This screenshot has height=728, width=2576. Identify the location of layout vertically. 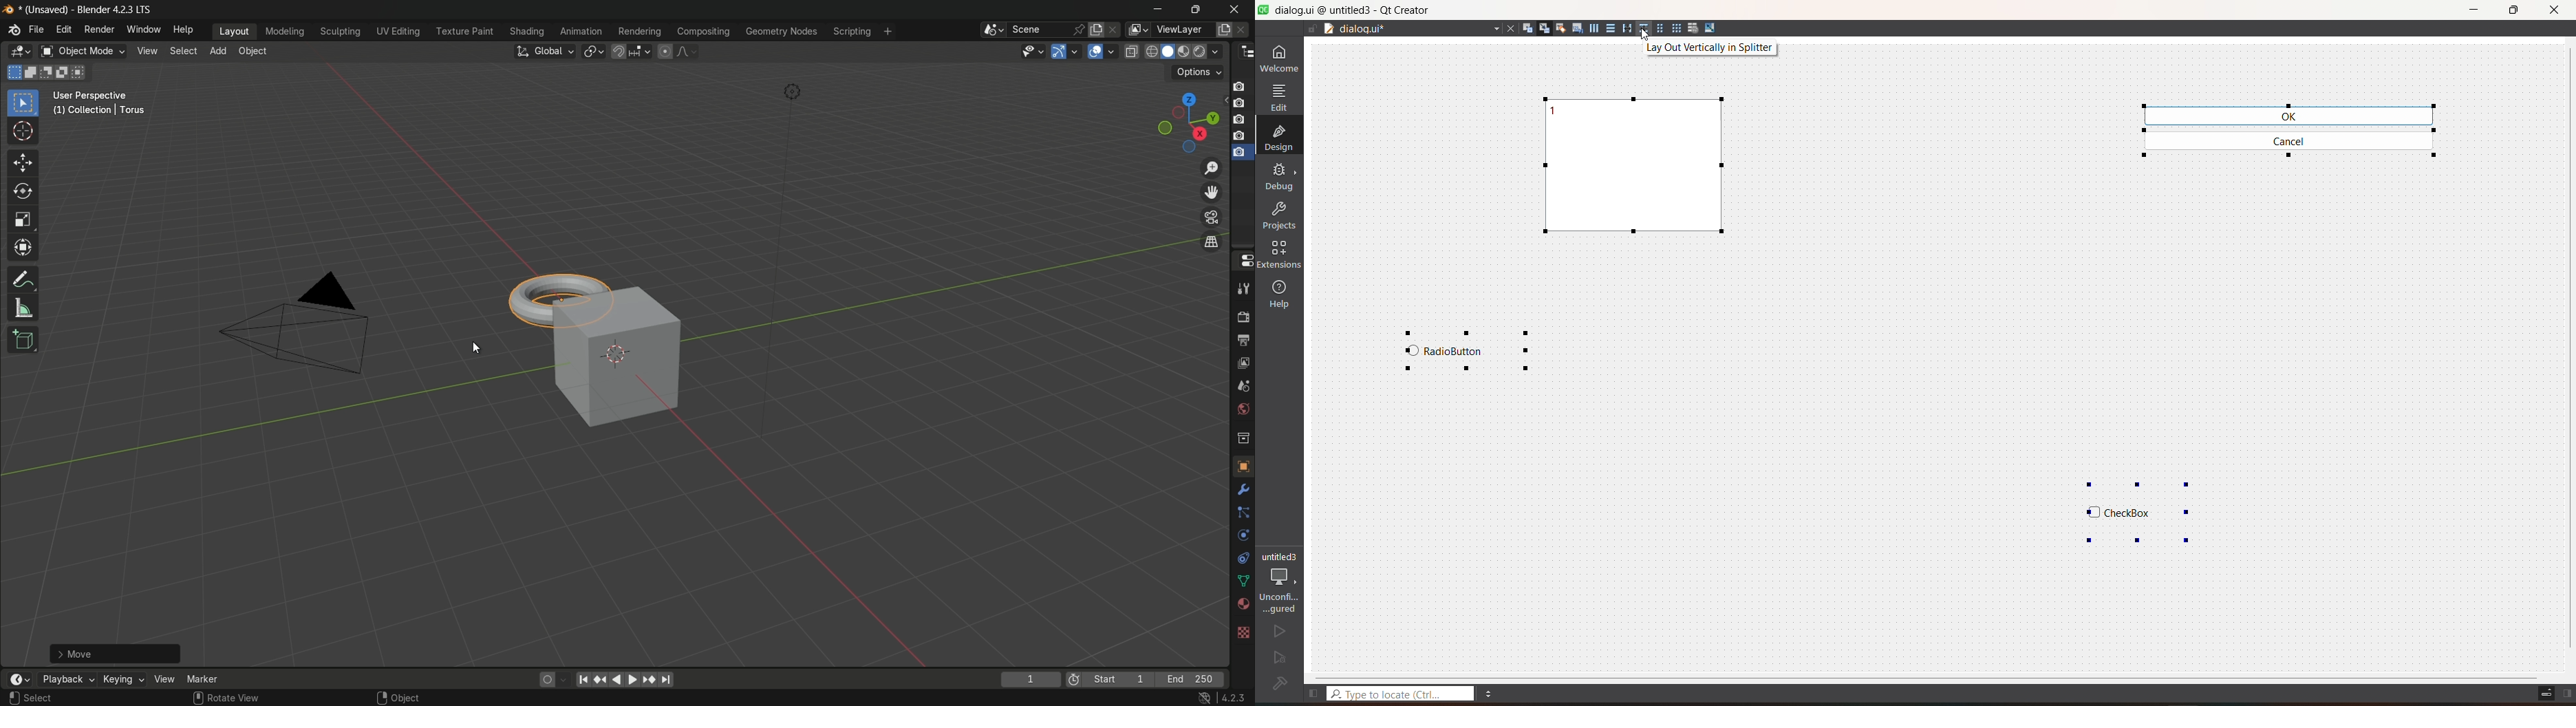
(1609, 28).